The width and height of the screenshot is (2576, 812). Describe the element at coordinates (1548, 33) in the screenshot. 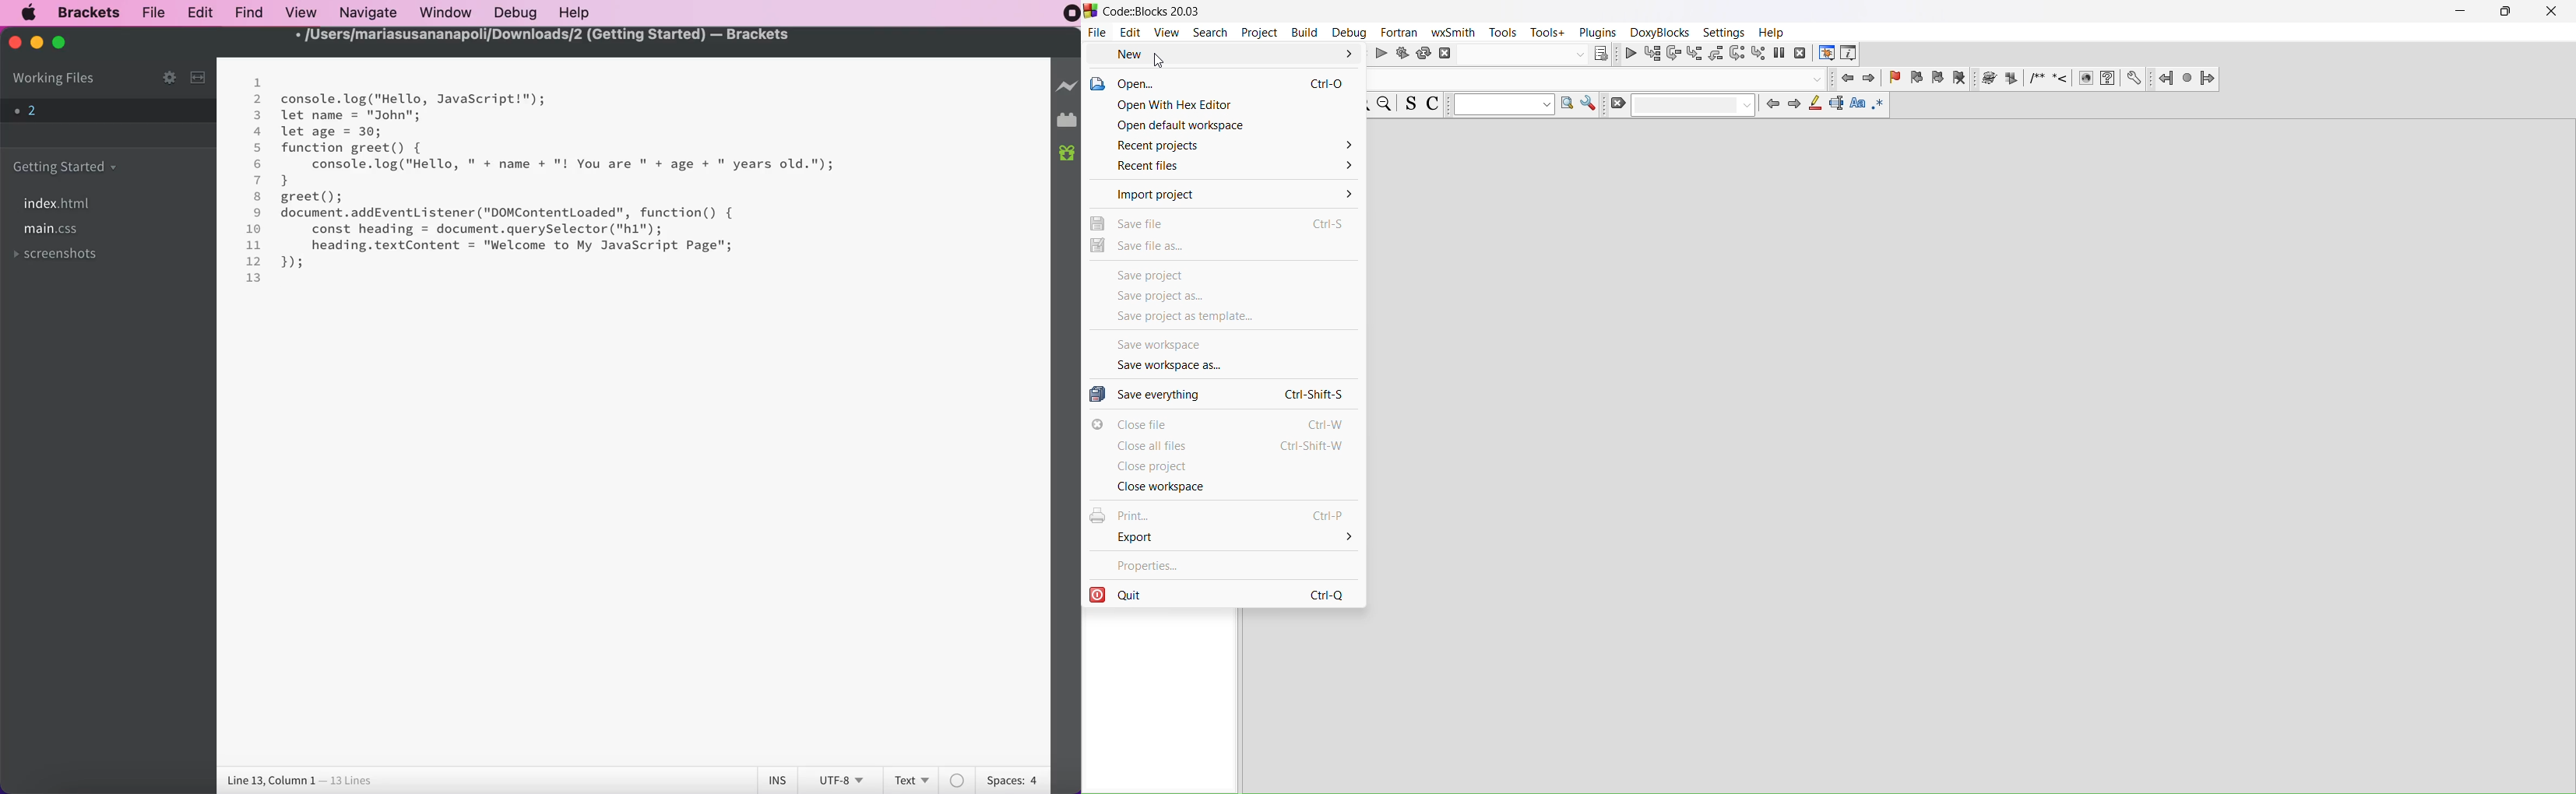

I see `tools+` at that location.